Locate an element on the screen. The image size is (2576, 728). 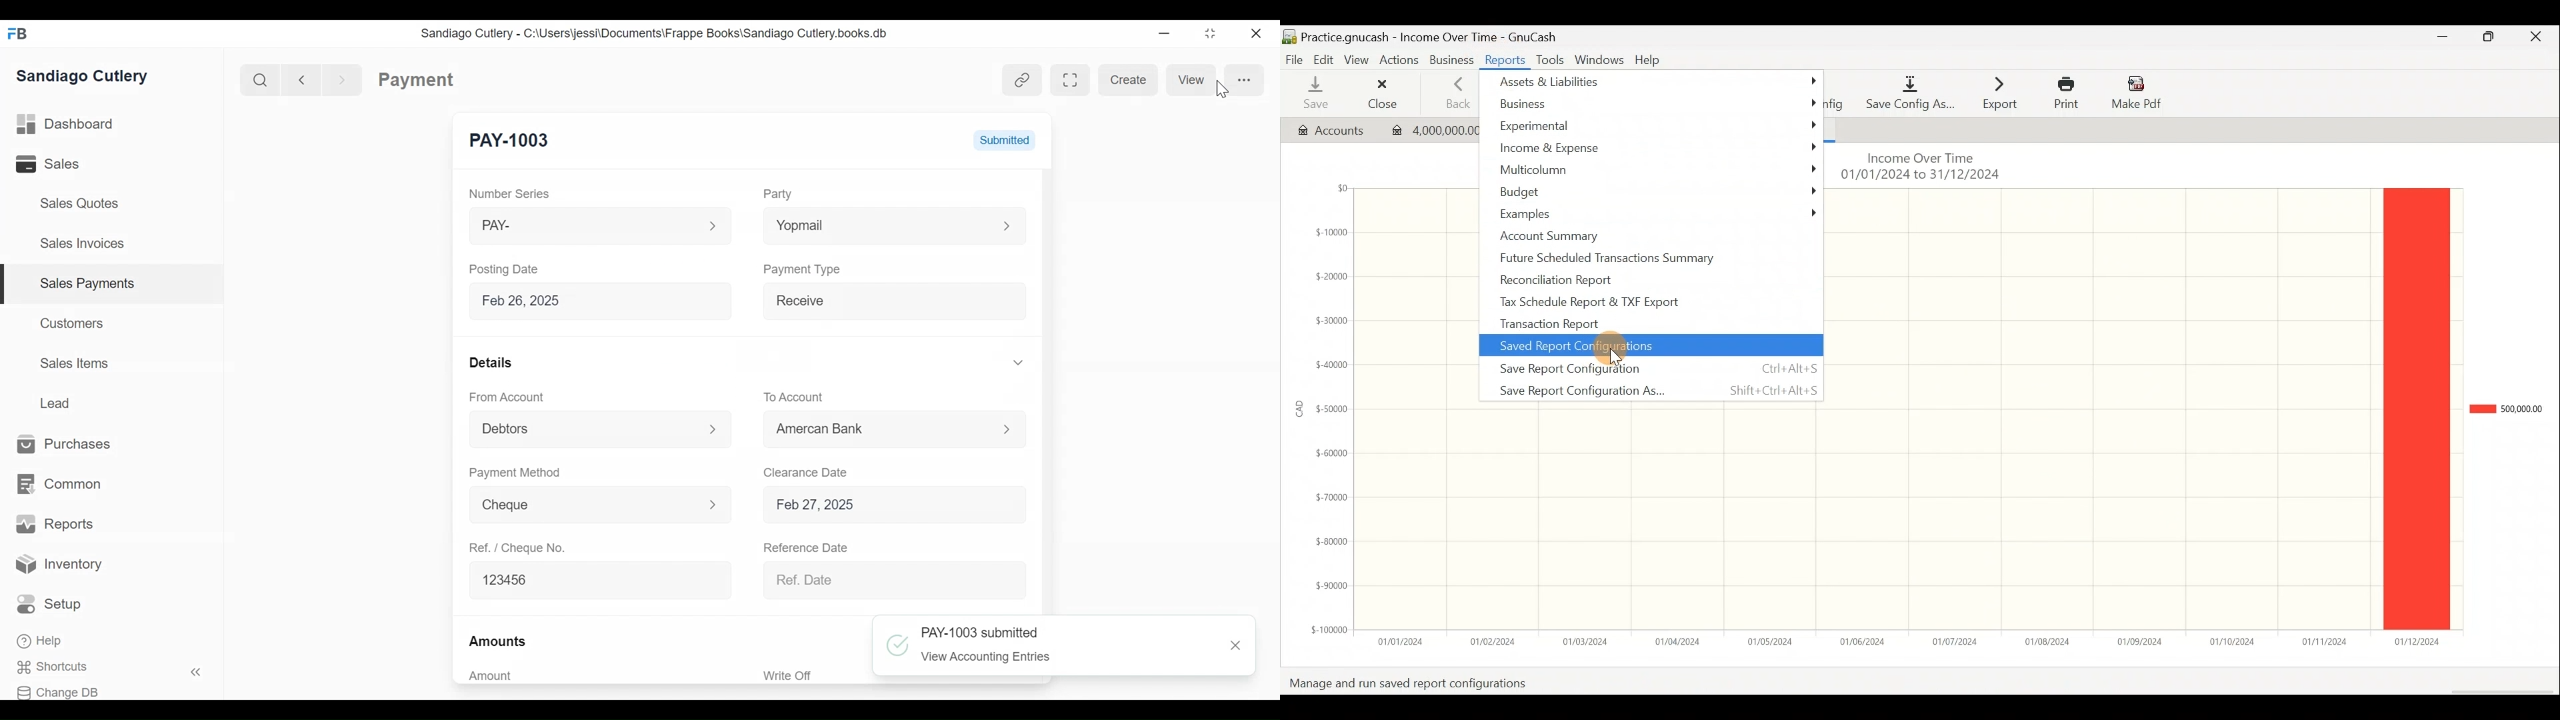
Navigate forward is located at coordinates (343, 79).